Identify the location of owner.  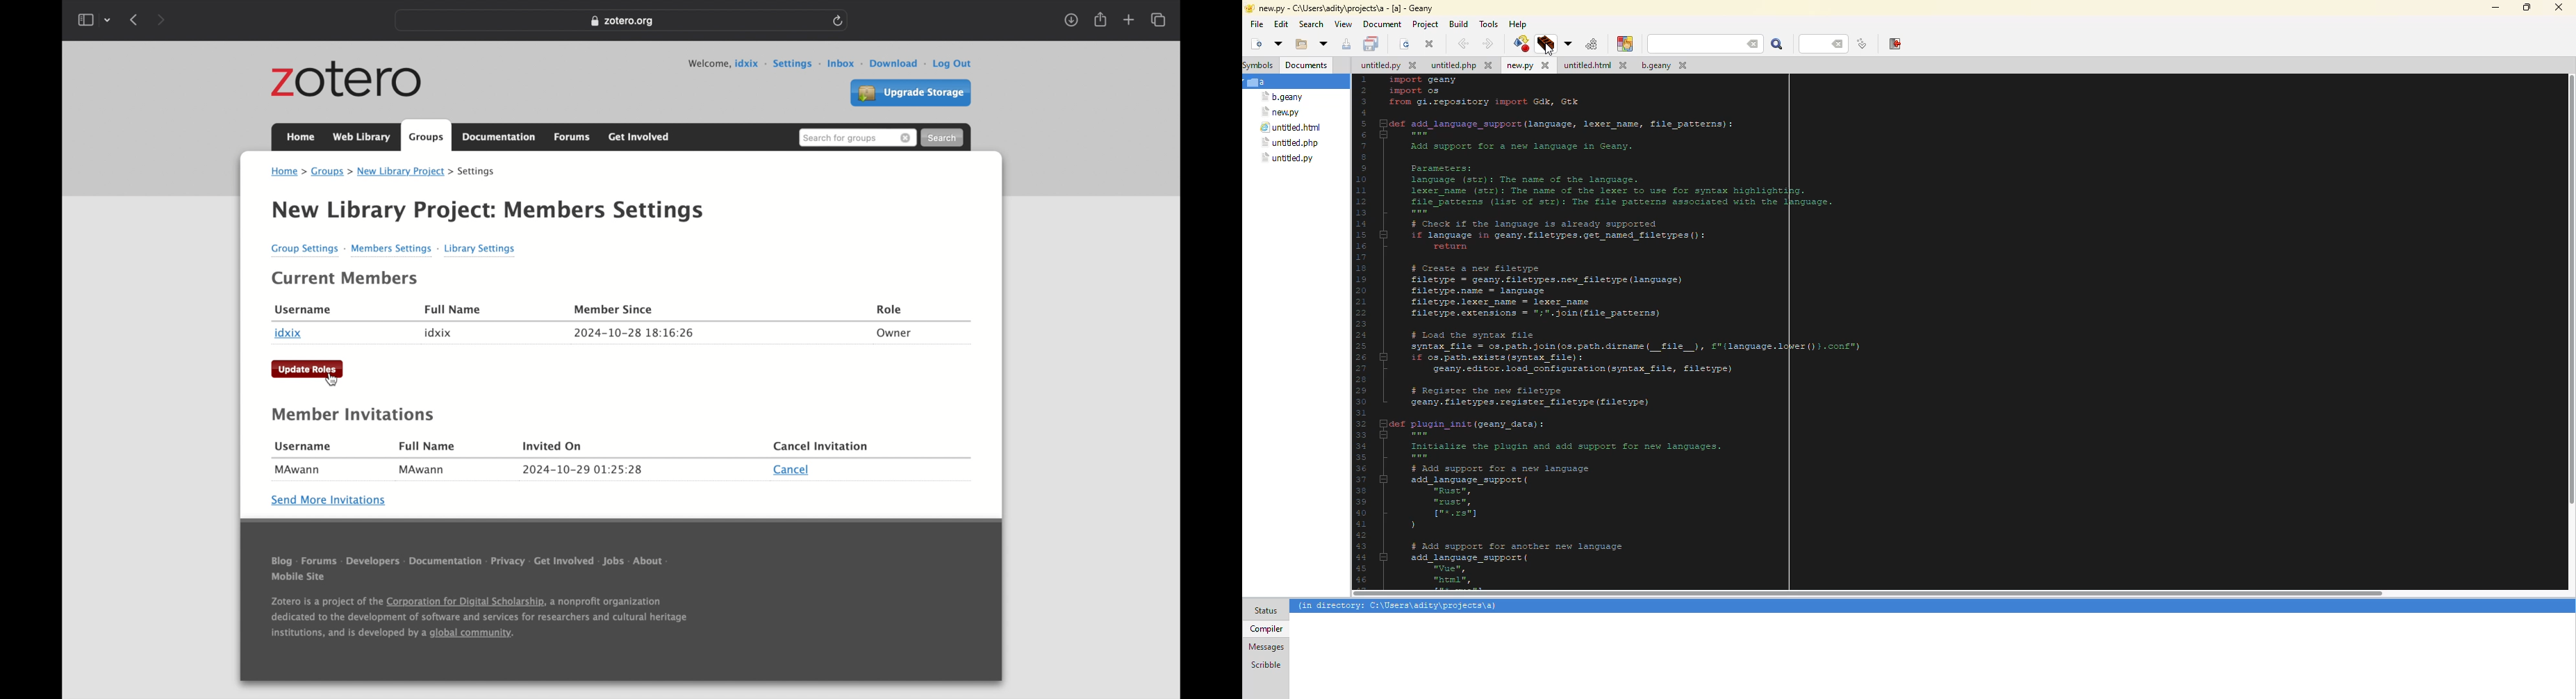
(894, 334).